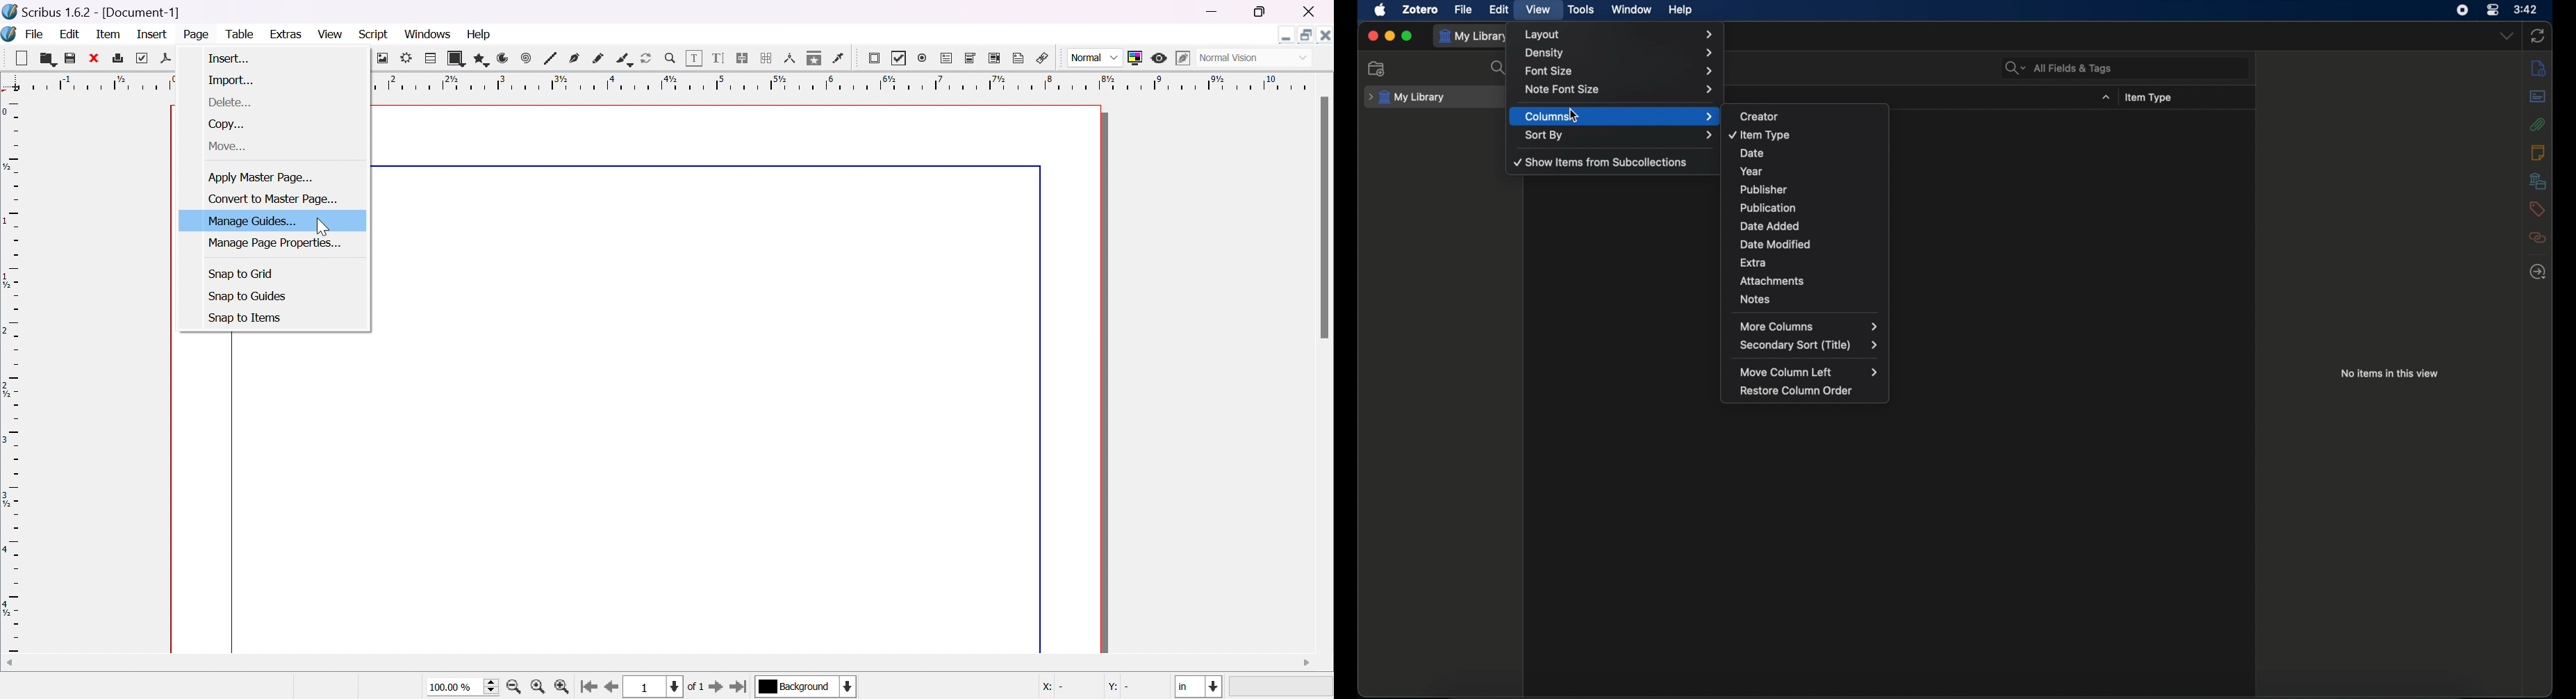  Describe the element at coordinates (230, 58) in the screenshot. I see `insert` at that location.